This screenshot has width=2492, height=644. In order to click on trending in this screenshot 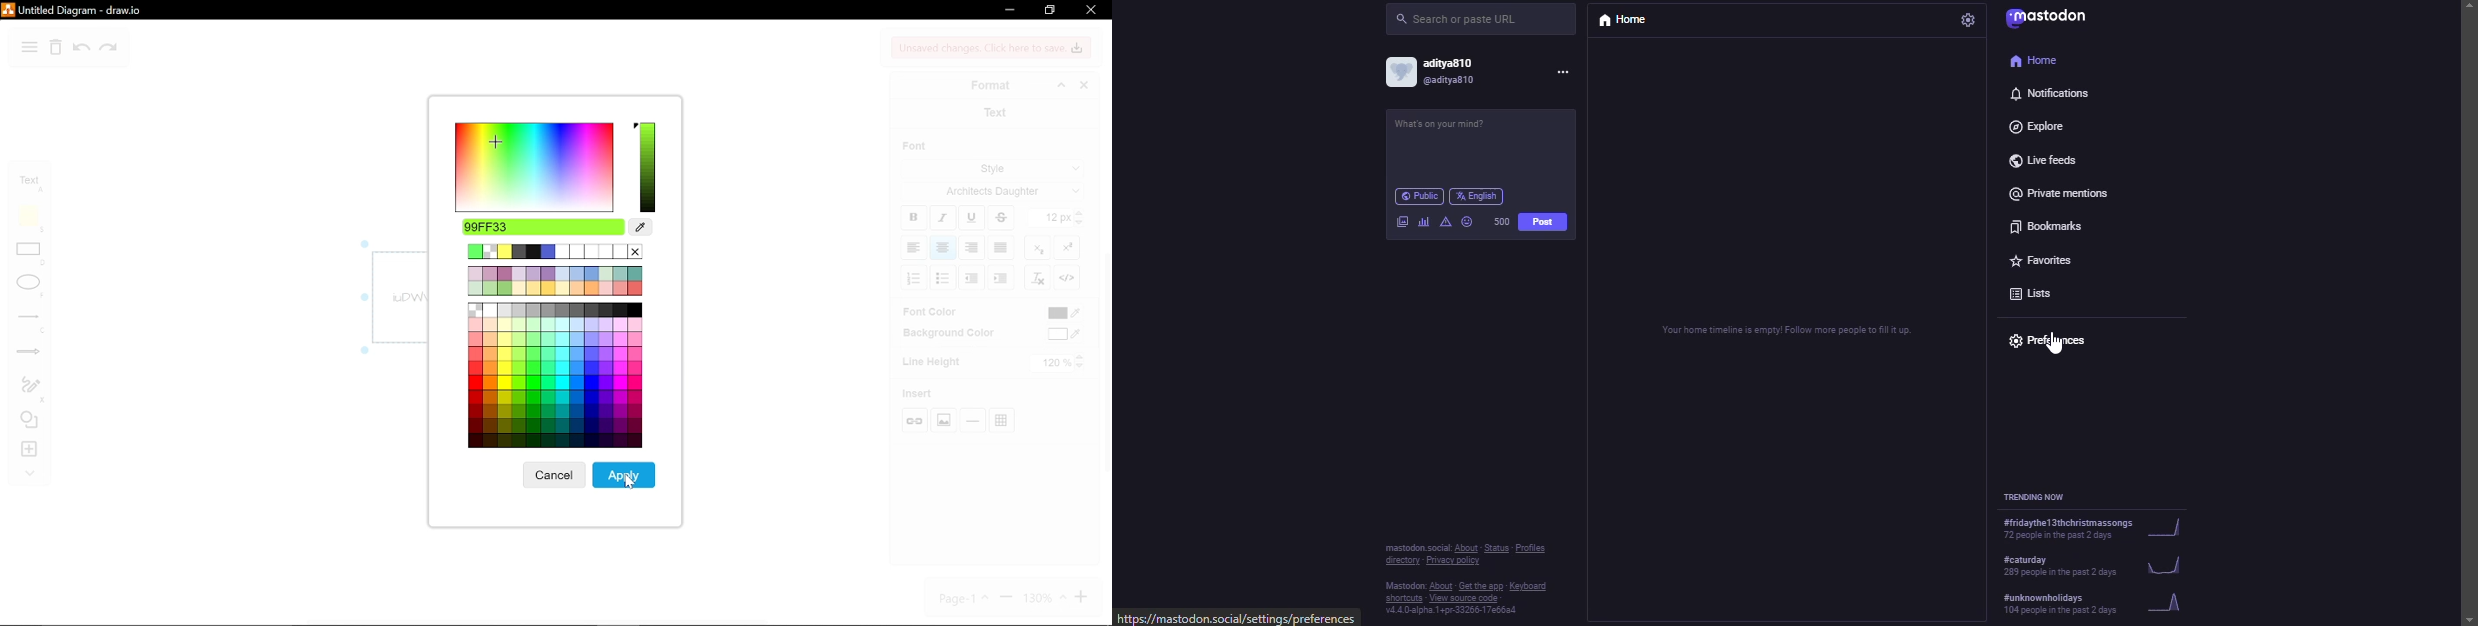, I will do `click(2113, 526)`.